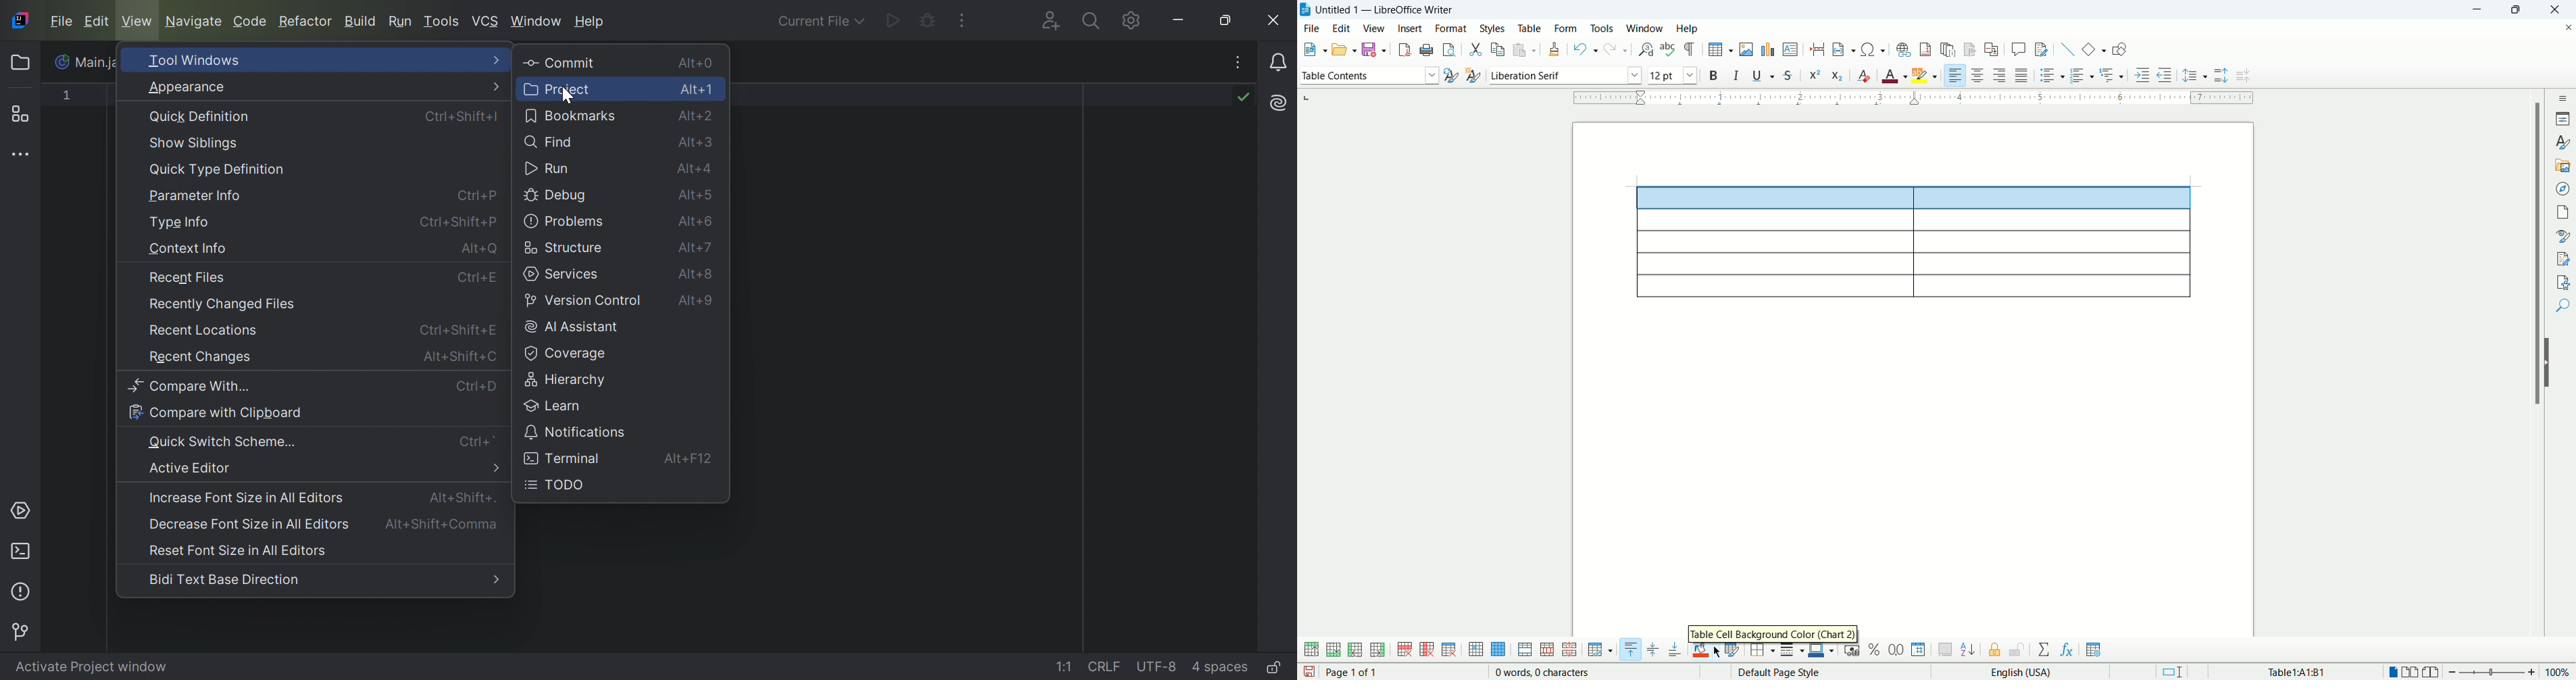 The height and width of the screenshot is (700, 2576). What do you see at coordinates (2434, 672) in the screenshot?
I see `book view` at bounding box center [2434, 672].